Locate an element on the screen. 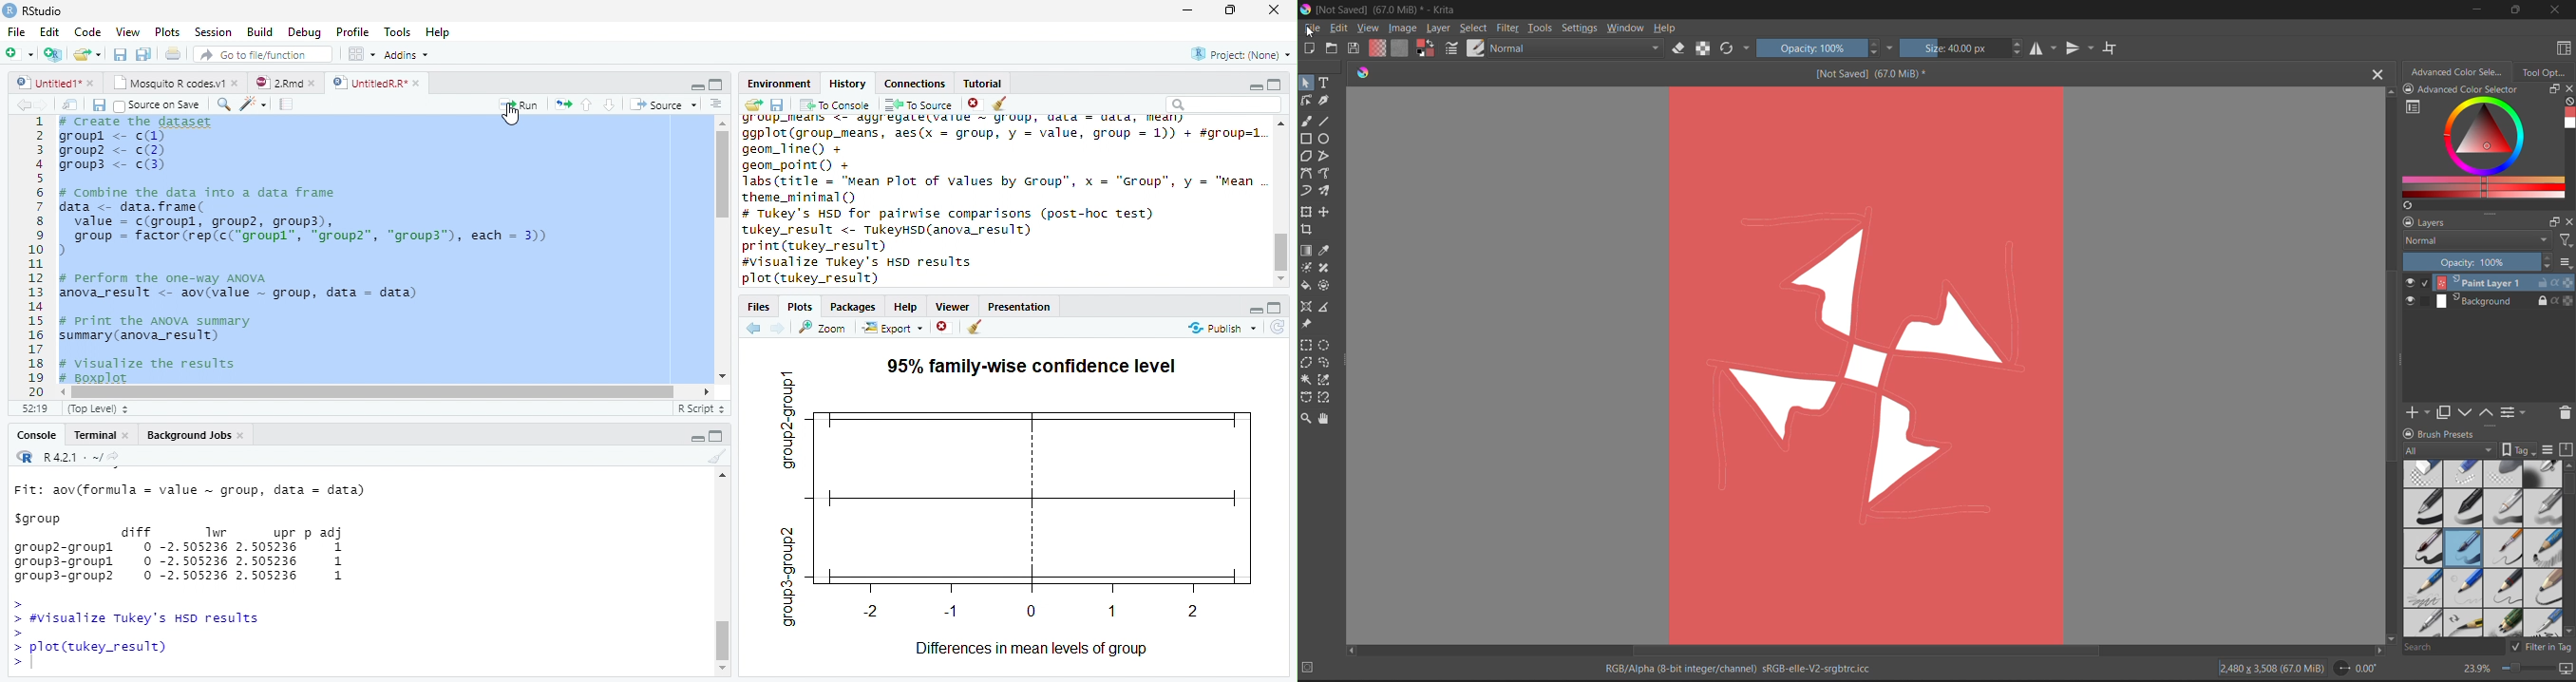  jgp1ot (group_means, aes(x = group, y = value, group = 1)) + #group=1
Jeon_line() +

Jeon_point() +

labs (title = “Mean Plot of values by Group”, x = “Group”, y = "Mean
heme_minimal O)

¢ Tukey's HD for pairwise comparisons (post-hoc test)

-ukey_result <- TukeyHsp(anova_result)

orint (tukey_result)

visualize Tukey's HSD results

lot (tukey_result) is located at coordinates (999, 200).